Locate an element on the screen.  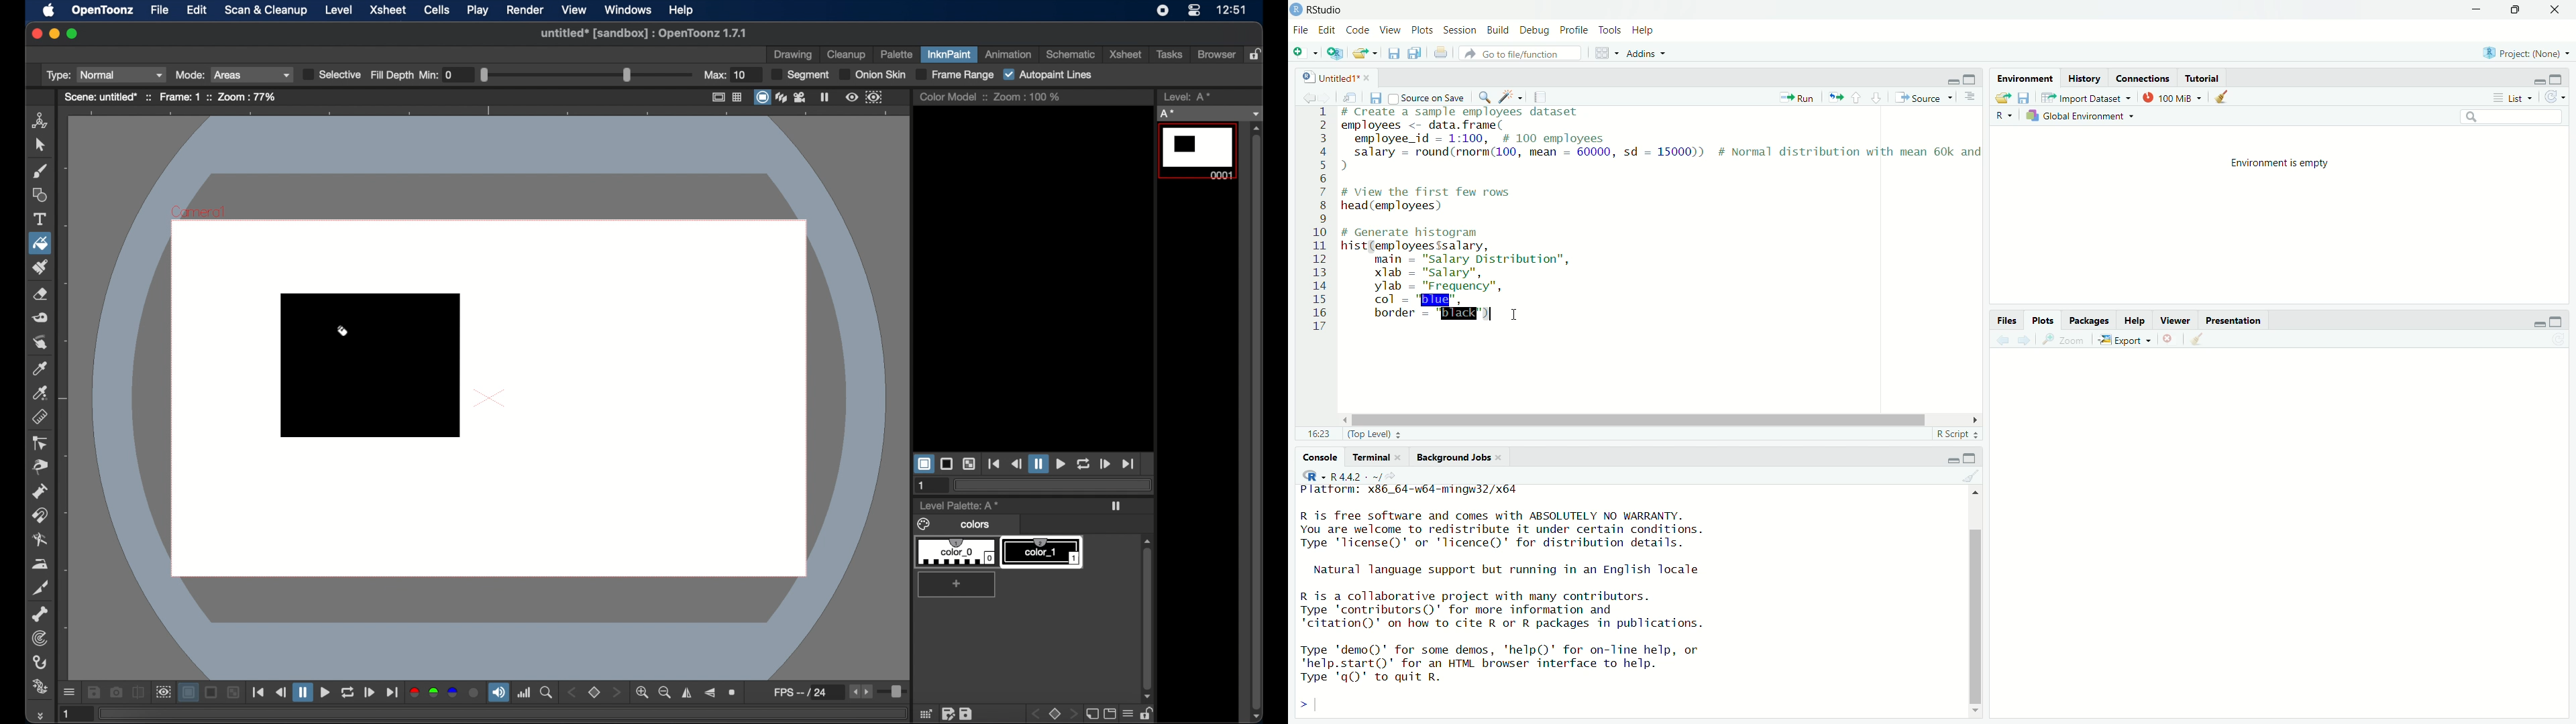
Left expand is located at coordinates (1303, 704).